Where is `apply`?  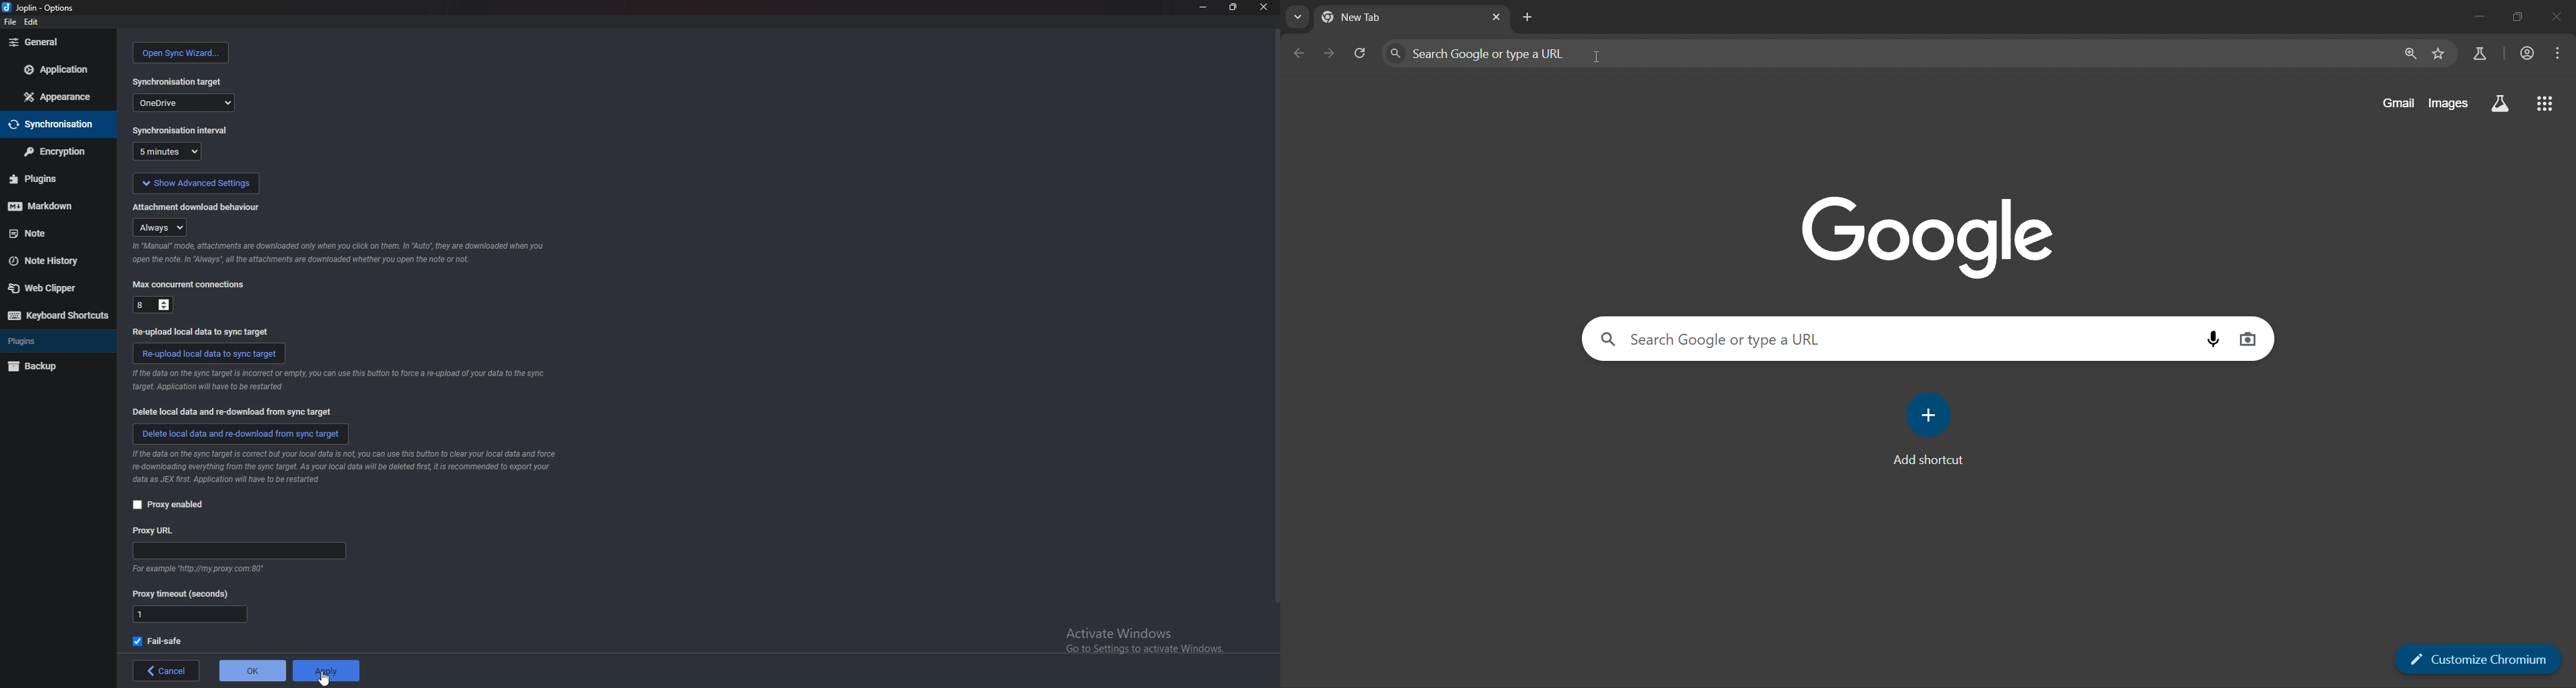
apply is located at coordinates (326, 671).